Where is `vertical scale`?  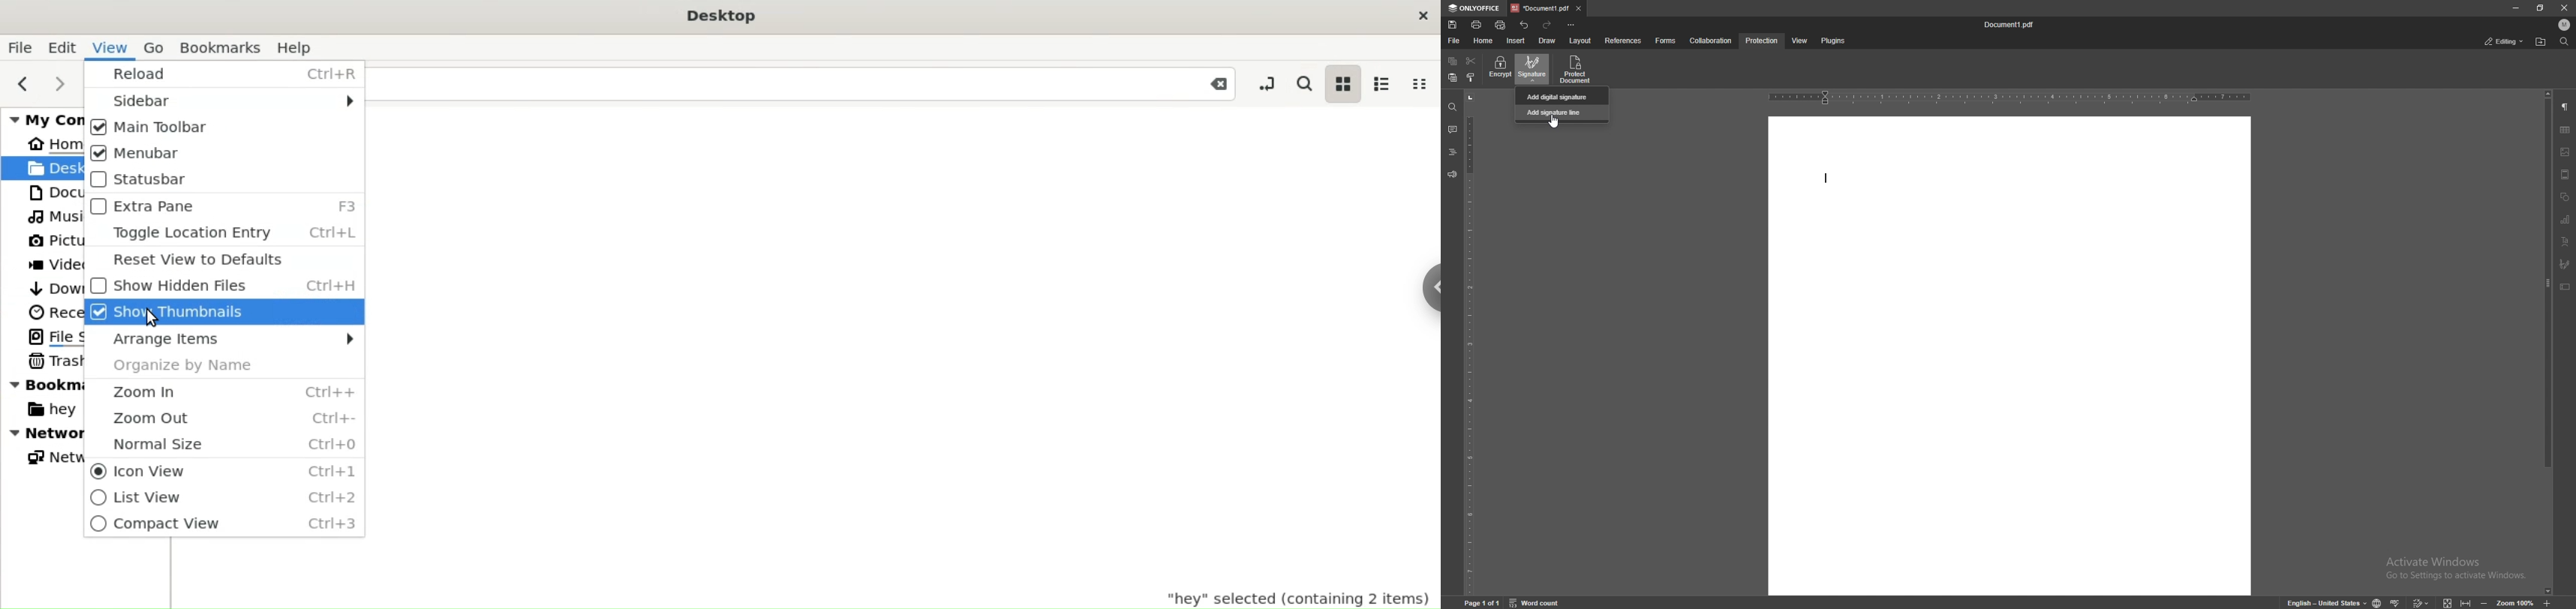 vertical scale is located at coordinates (1470, 344).